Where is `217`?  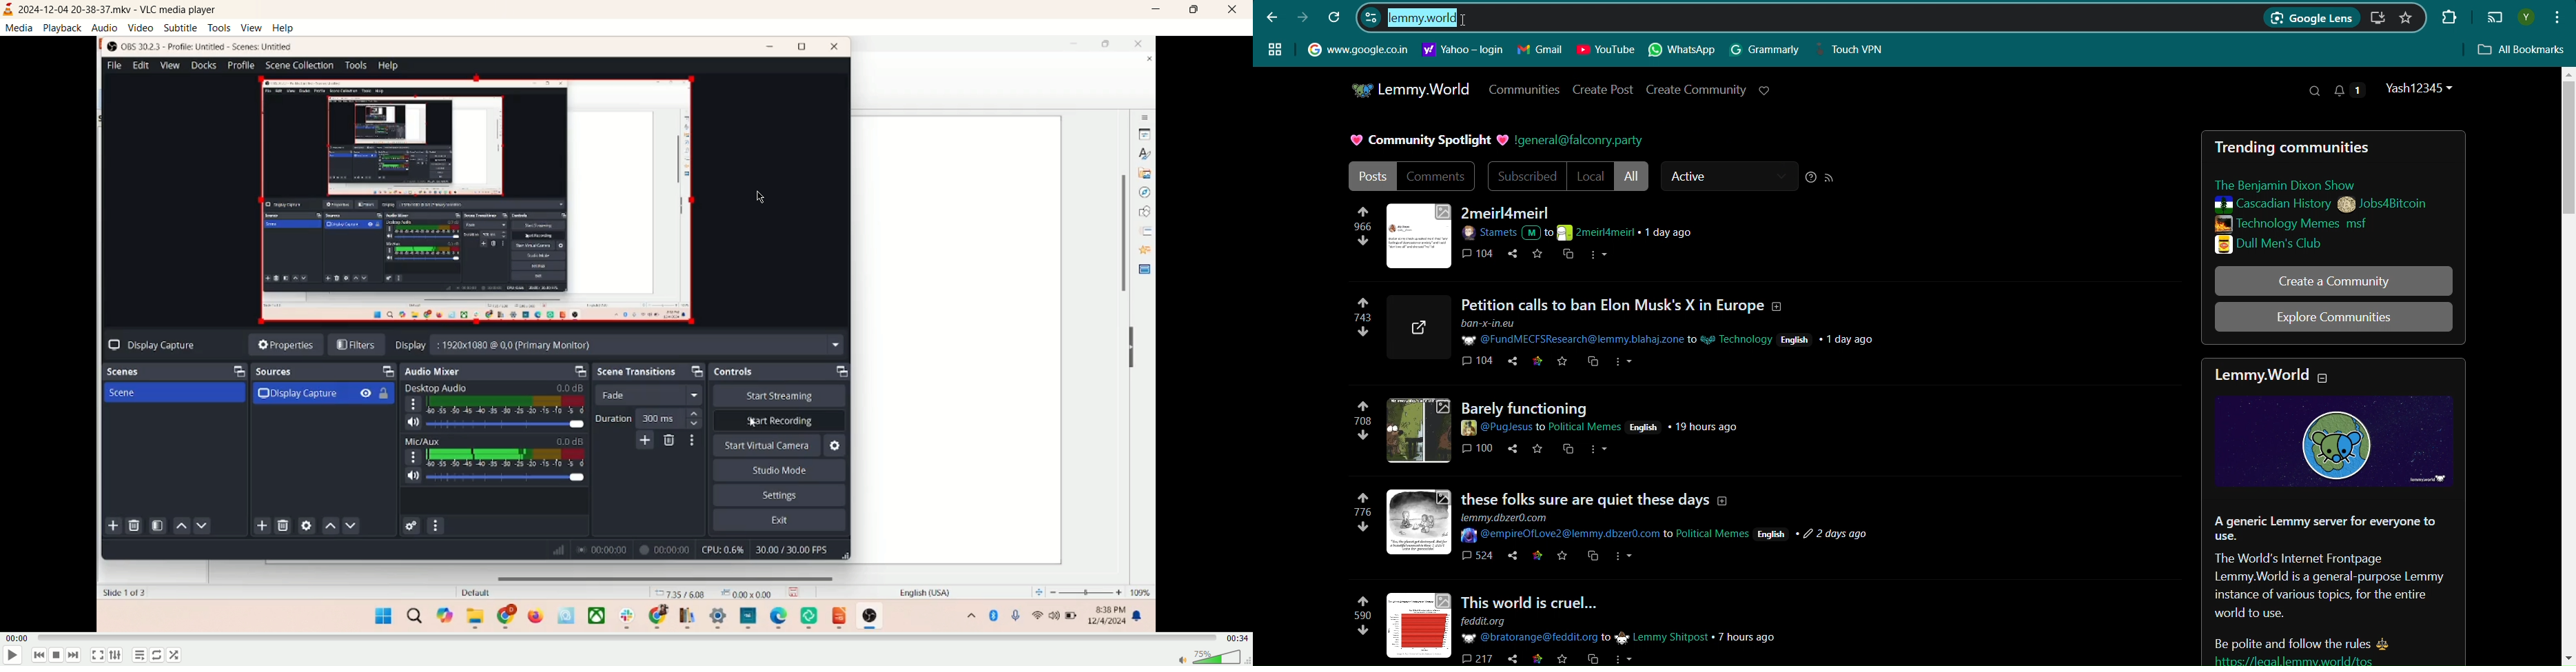 217 is located at coordinates (1475, 658).